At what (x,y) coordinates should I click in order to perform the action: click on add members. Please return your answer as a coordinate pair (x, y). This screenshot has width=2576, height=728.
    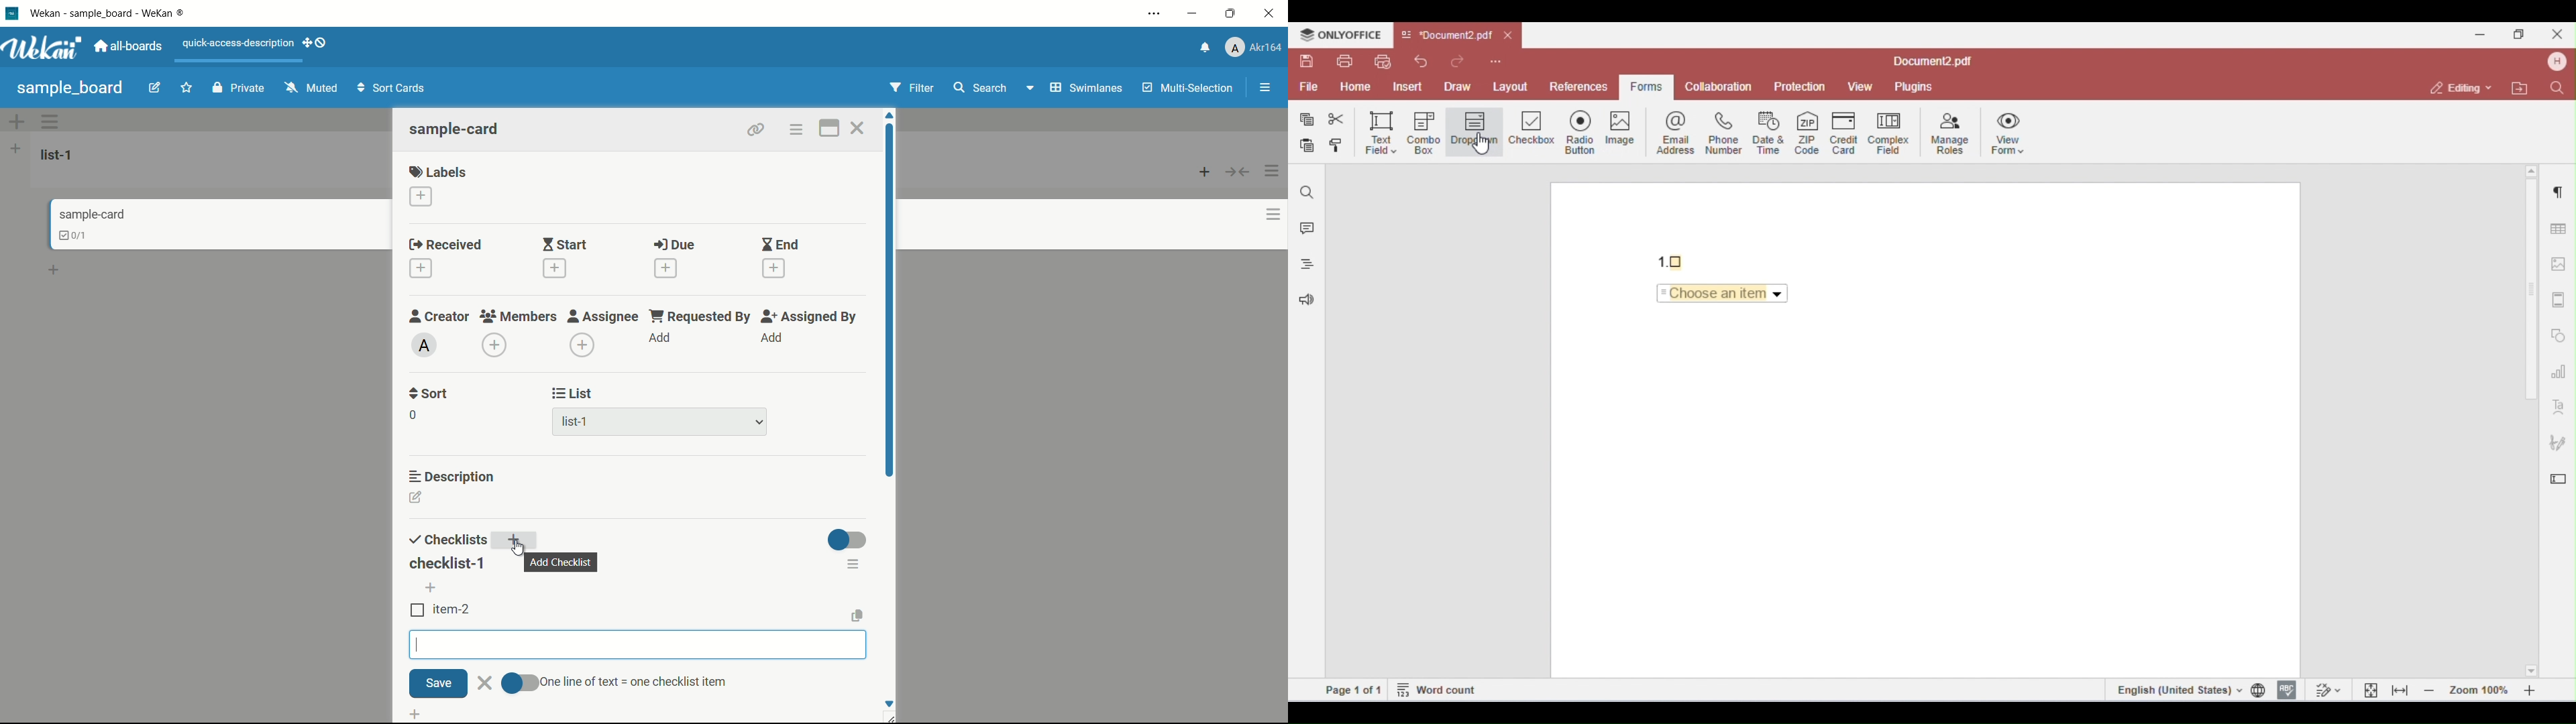
    Looking at the image, I should click on (496, 347).